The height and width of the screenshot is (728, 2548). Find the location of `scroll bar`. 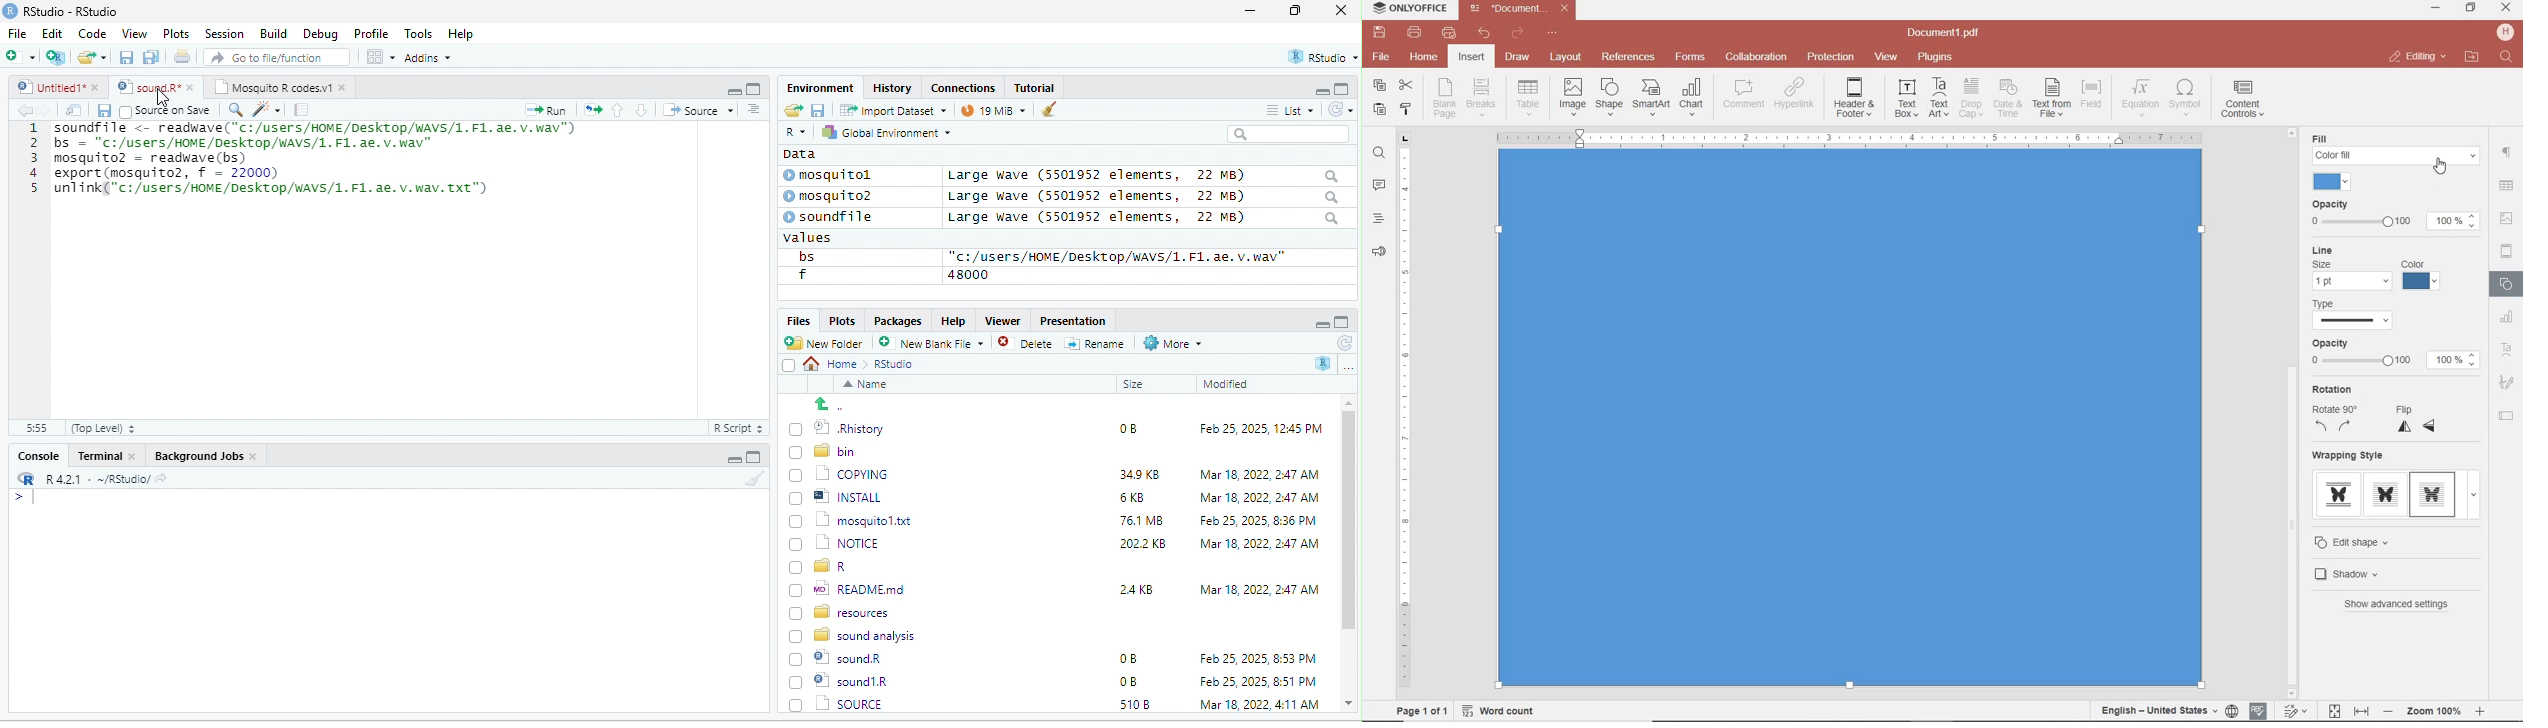

scroll bar is located at coordinates (759, 267).